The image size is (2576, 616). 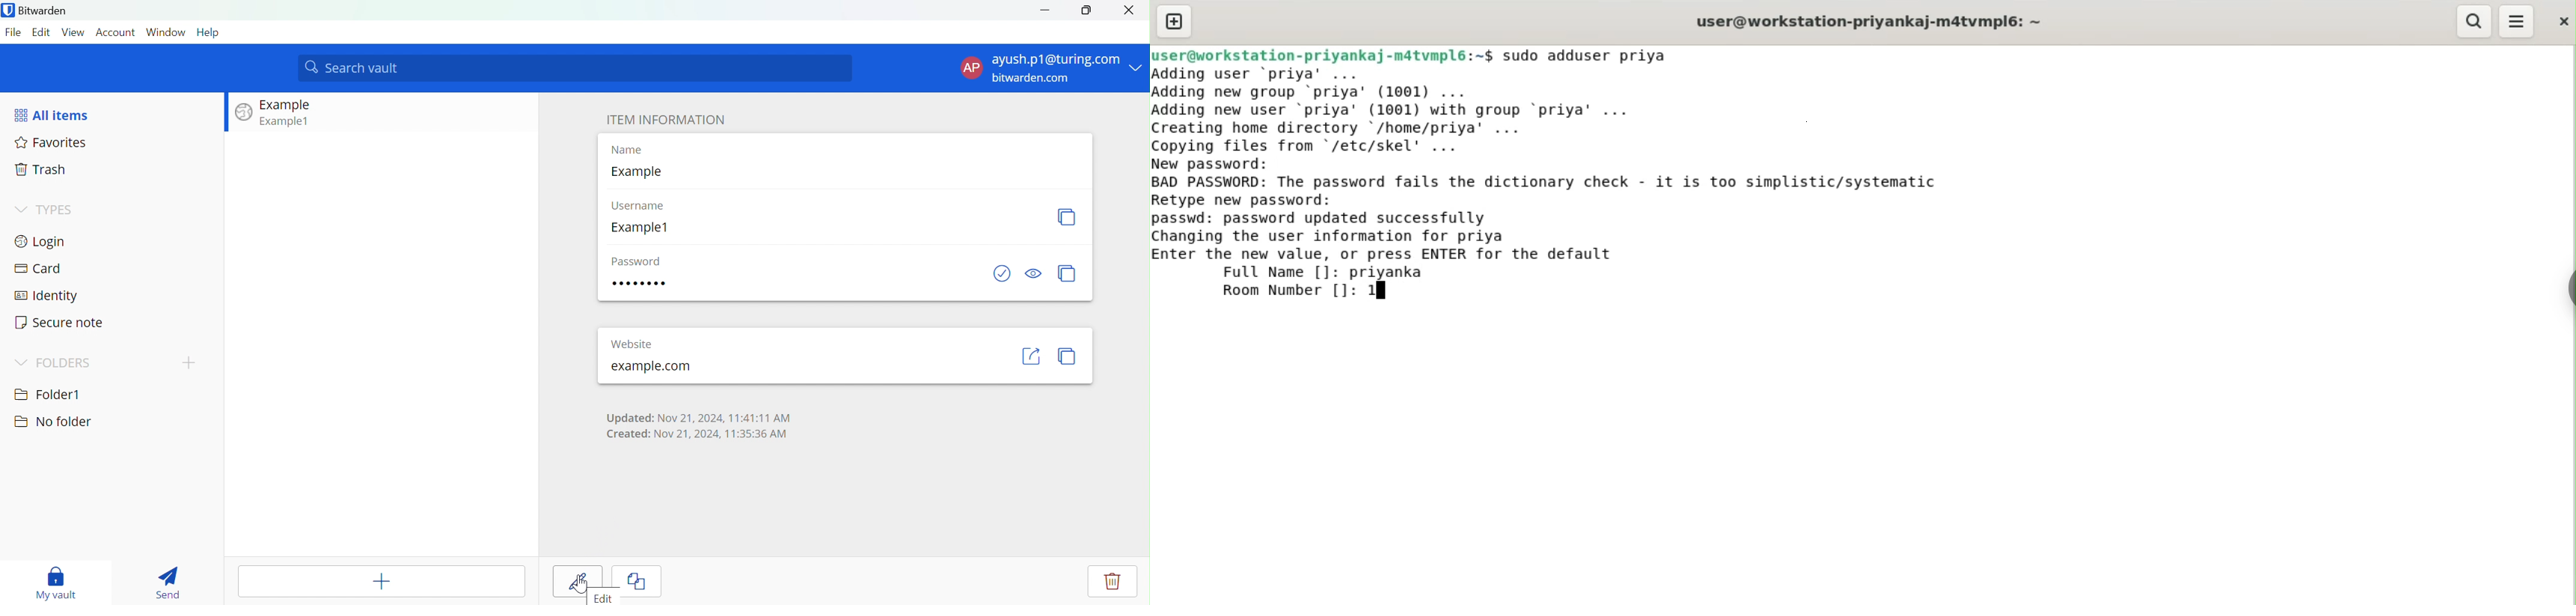 What do you see at coordinates (648, 583) in the screenshot?
I see `Cancel` at bounding box center [648, 583].